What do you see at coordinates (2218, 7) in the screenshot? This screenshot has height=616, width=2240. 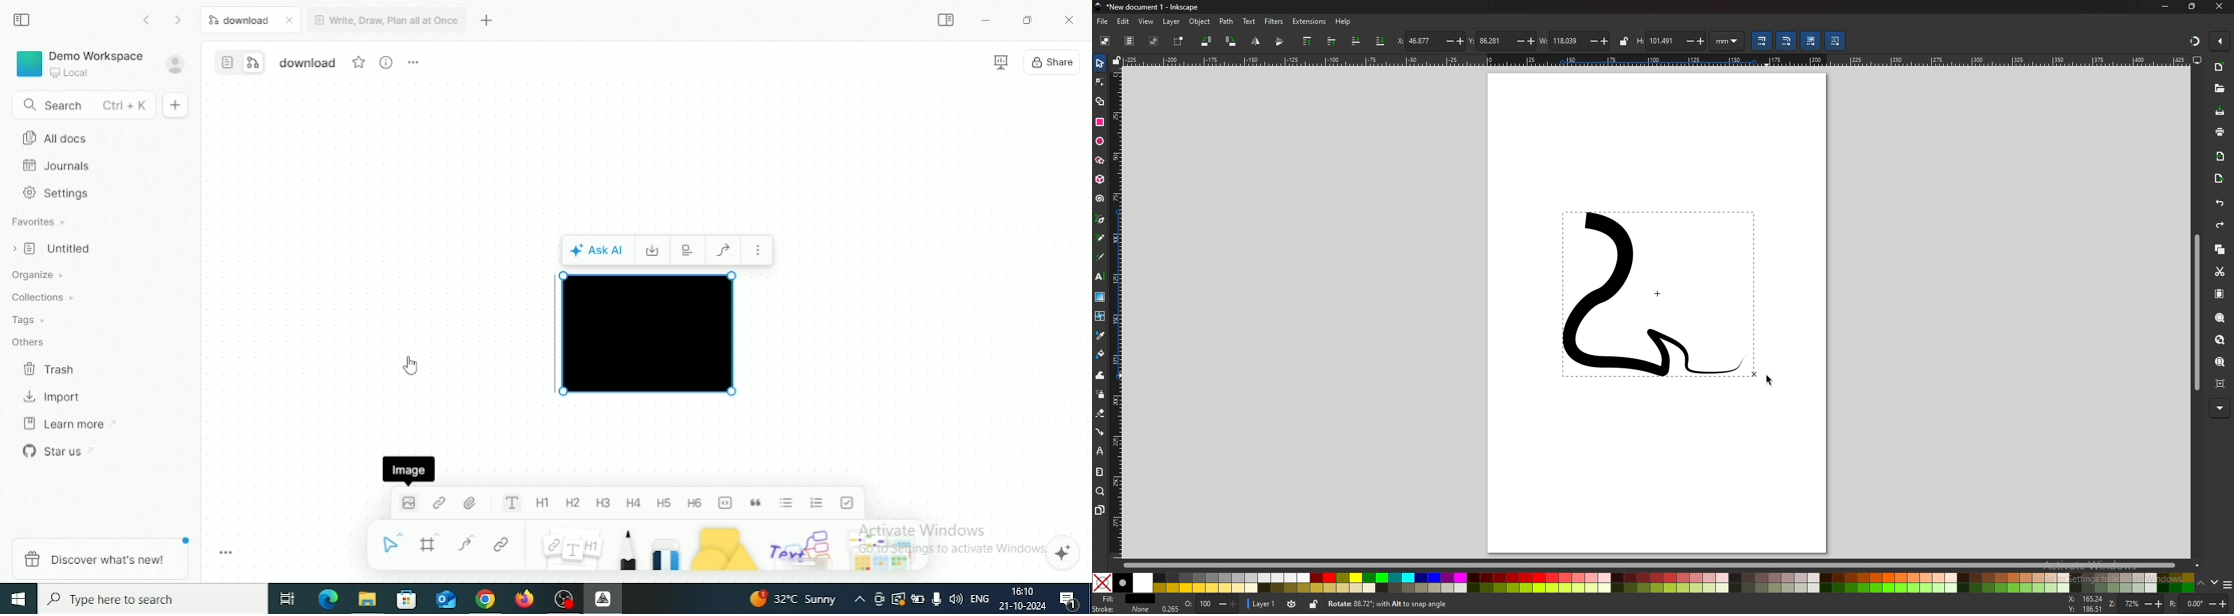 I see `CLOSE` at bounding box center [2218, 7].